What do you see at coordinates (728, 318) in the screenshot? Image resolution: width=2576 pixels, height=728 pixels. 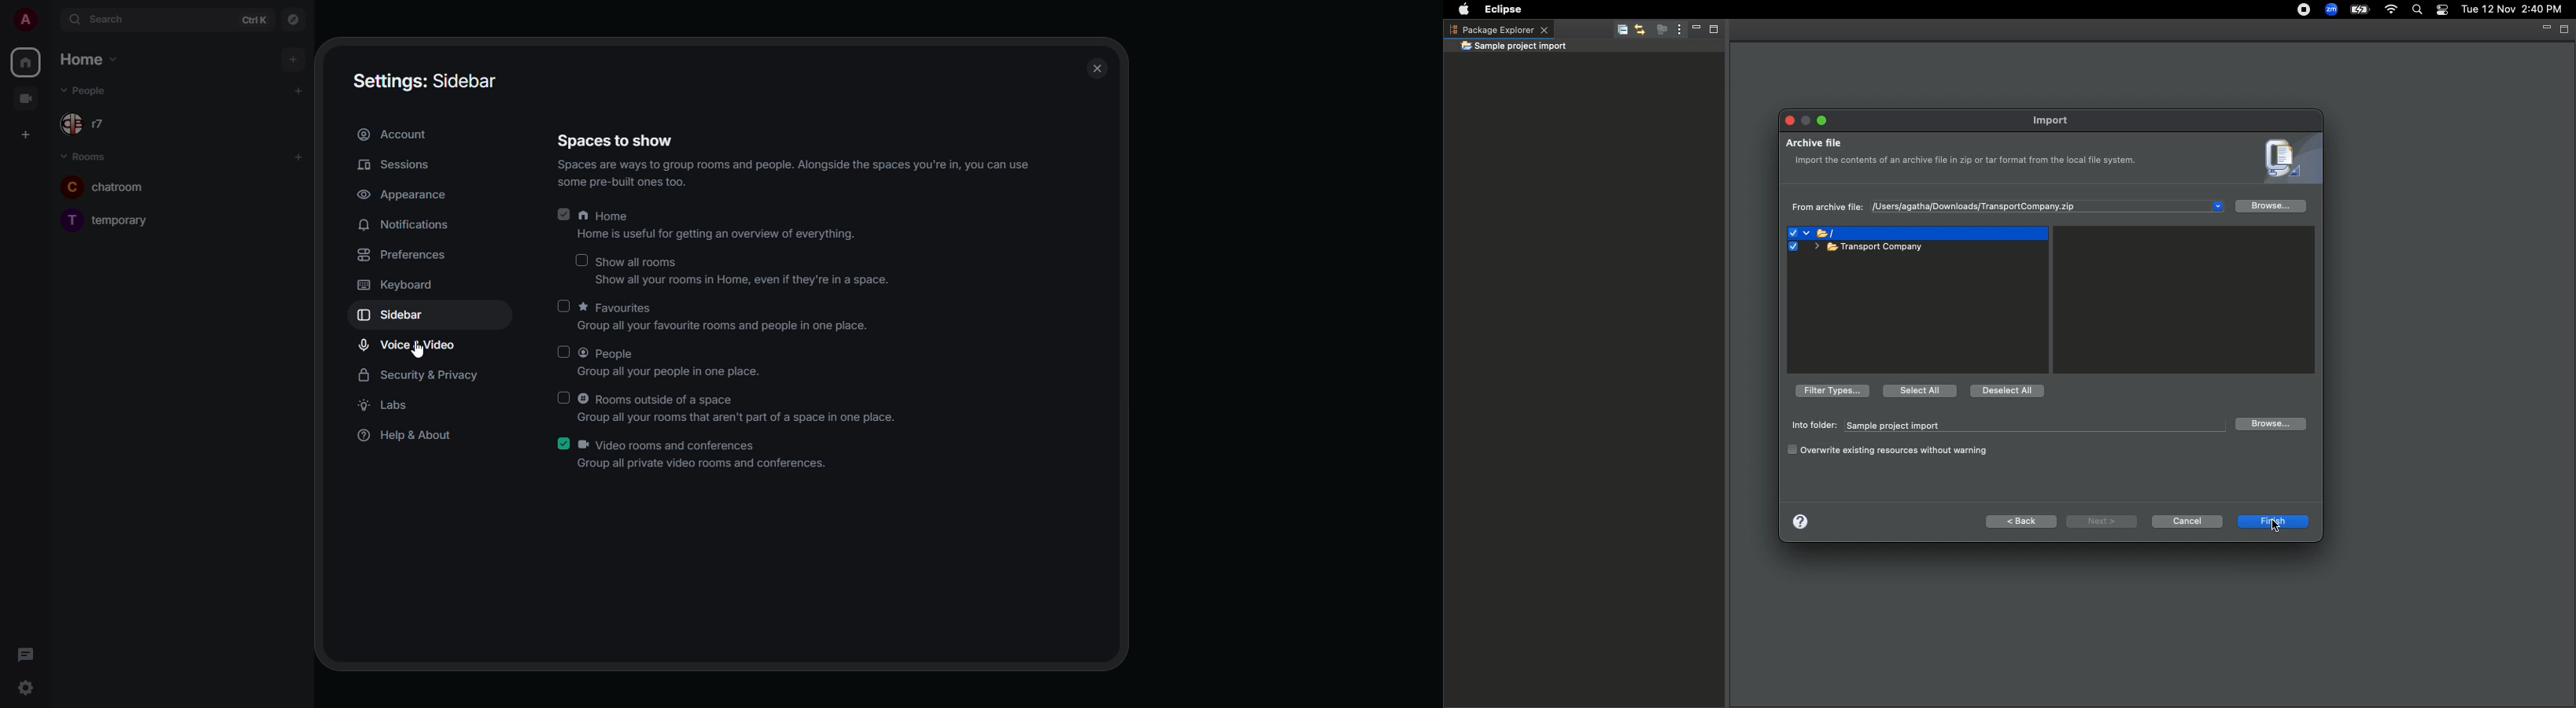 I see `favorites` at bounding box center [728, 318].